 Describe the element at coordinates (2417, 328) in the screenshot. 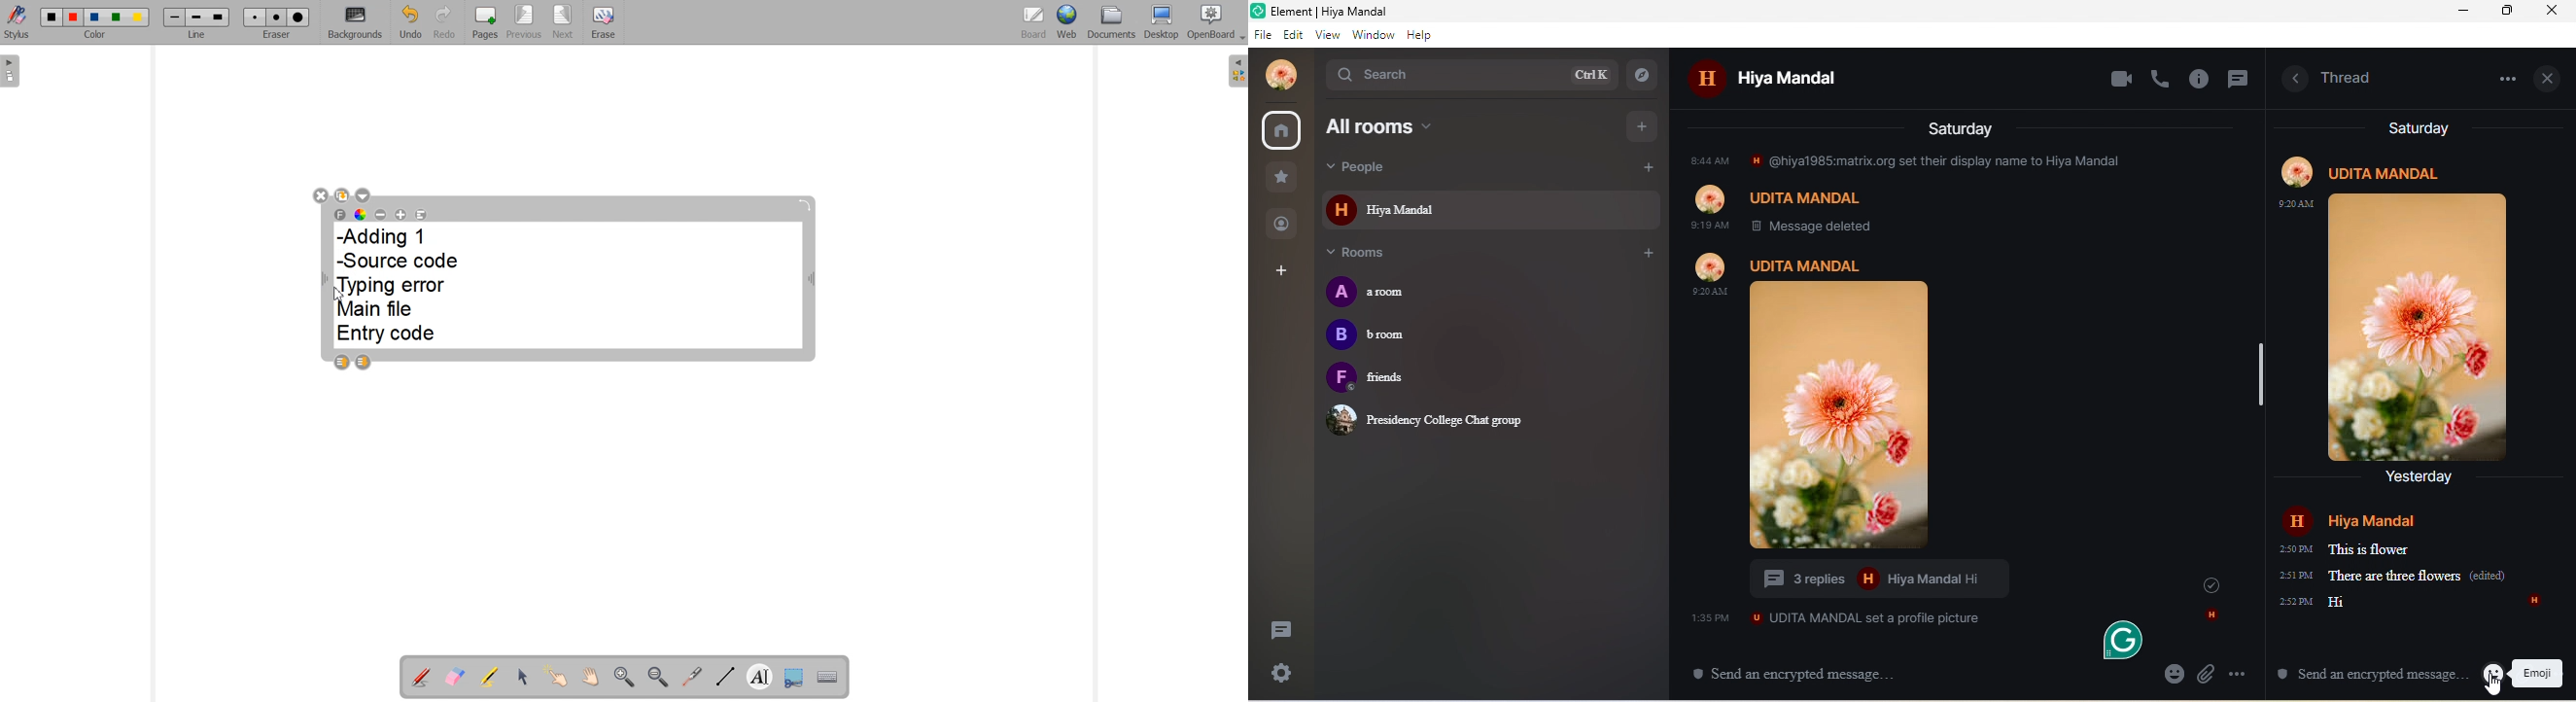

I see `image` at that location.